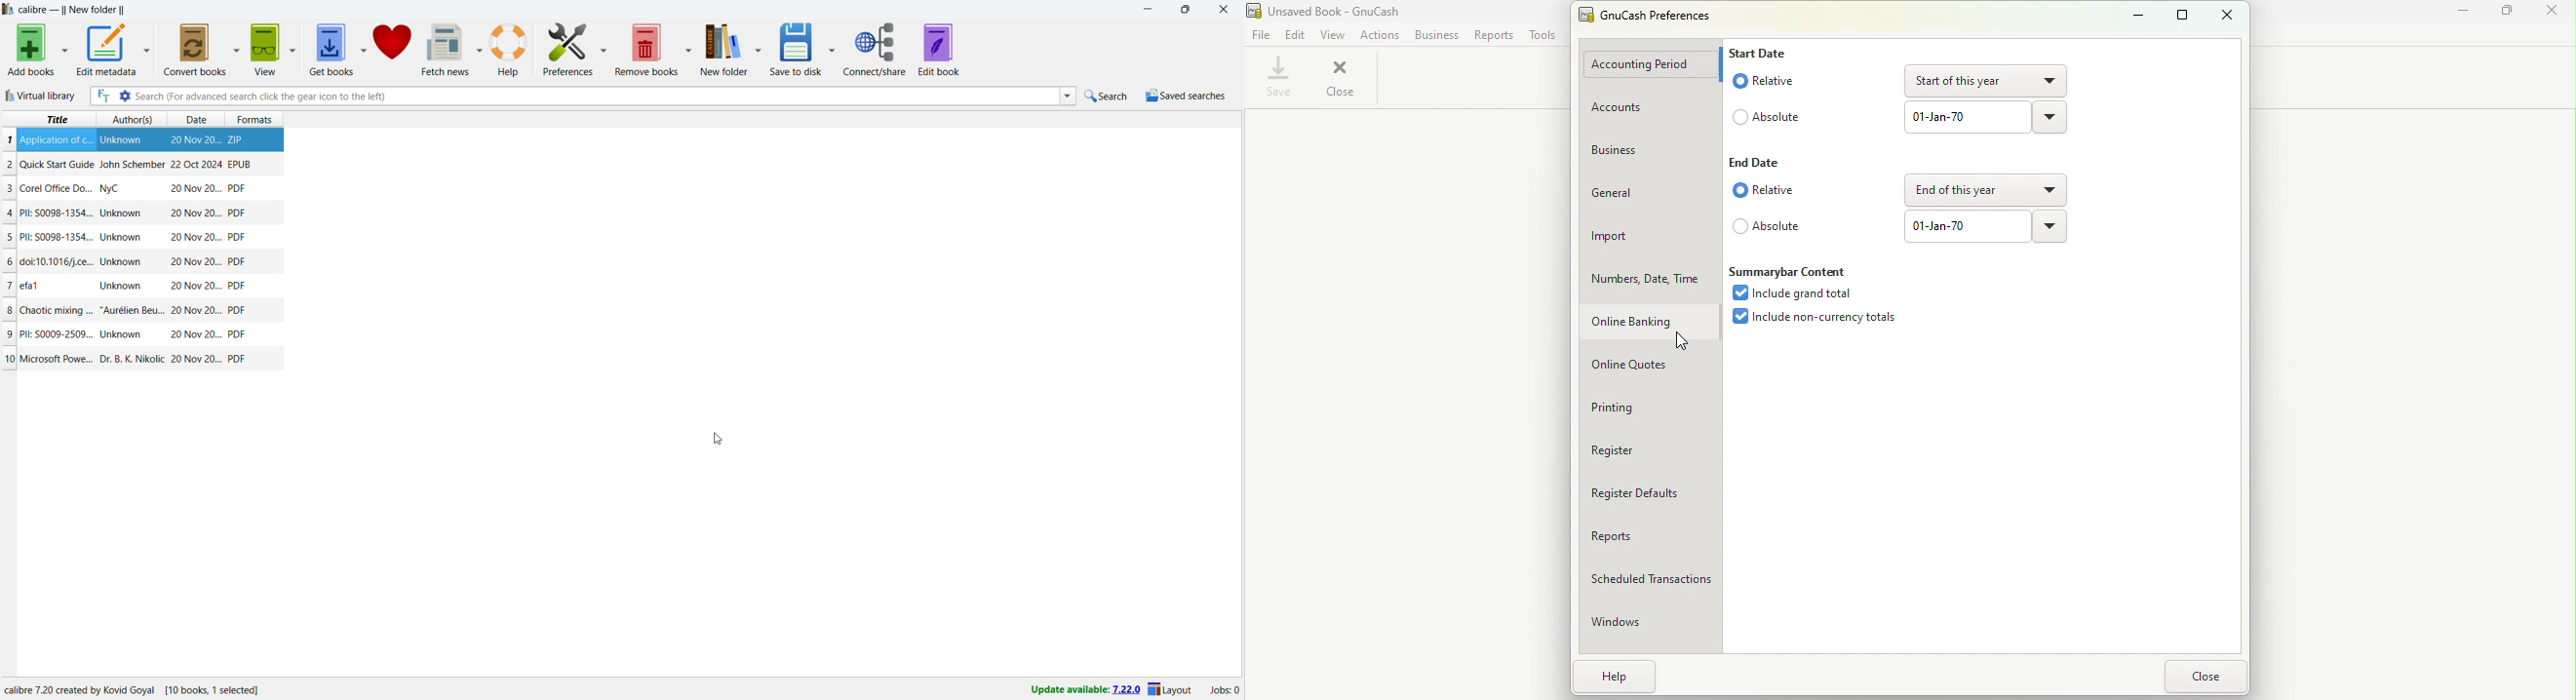 This screenshot has height=700, width=2576. I want to click on Online banking, so click(1645, 322).